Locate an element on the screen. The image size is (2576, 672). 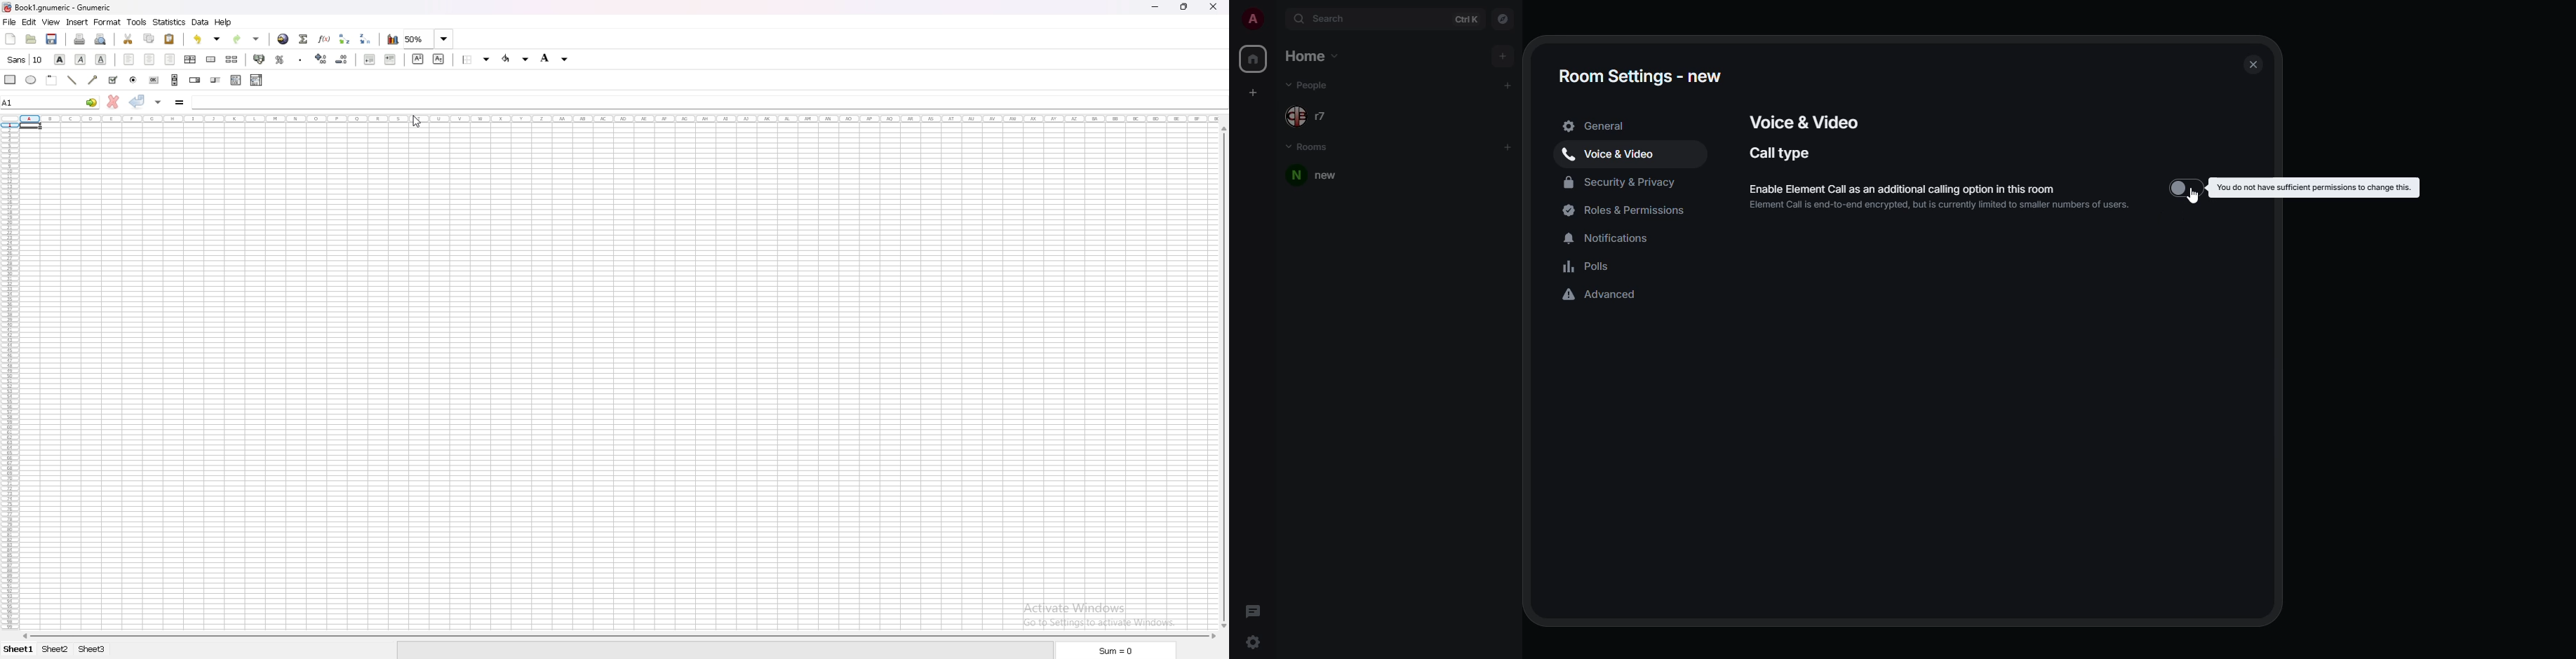
print is located at coordinates (80, 39).